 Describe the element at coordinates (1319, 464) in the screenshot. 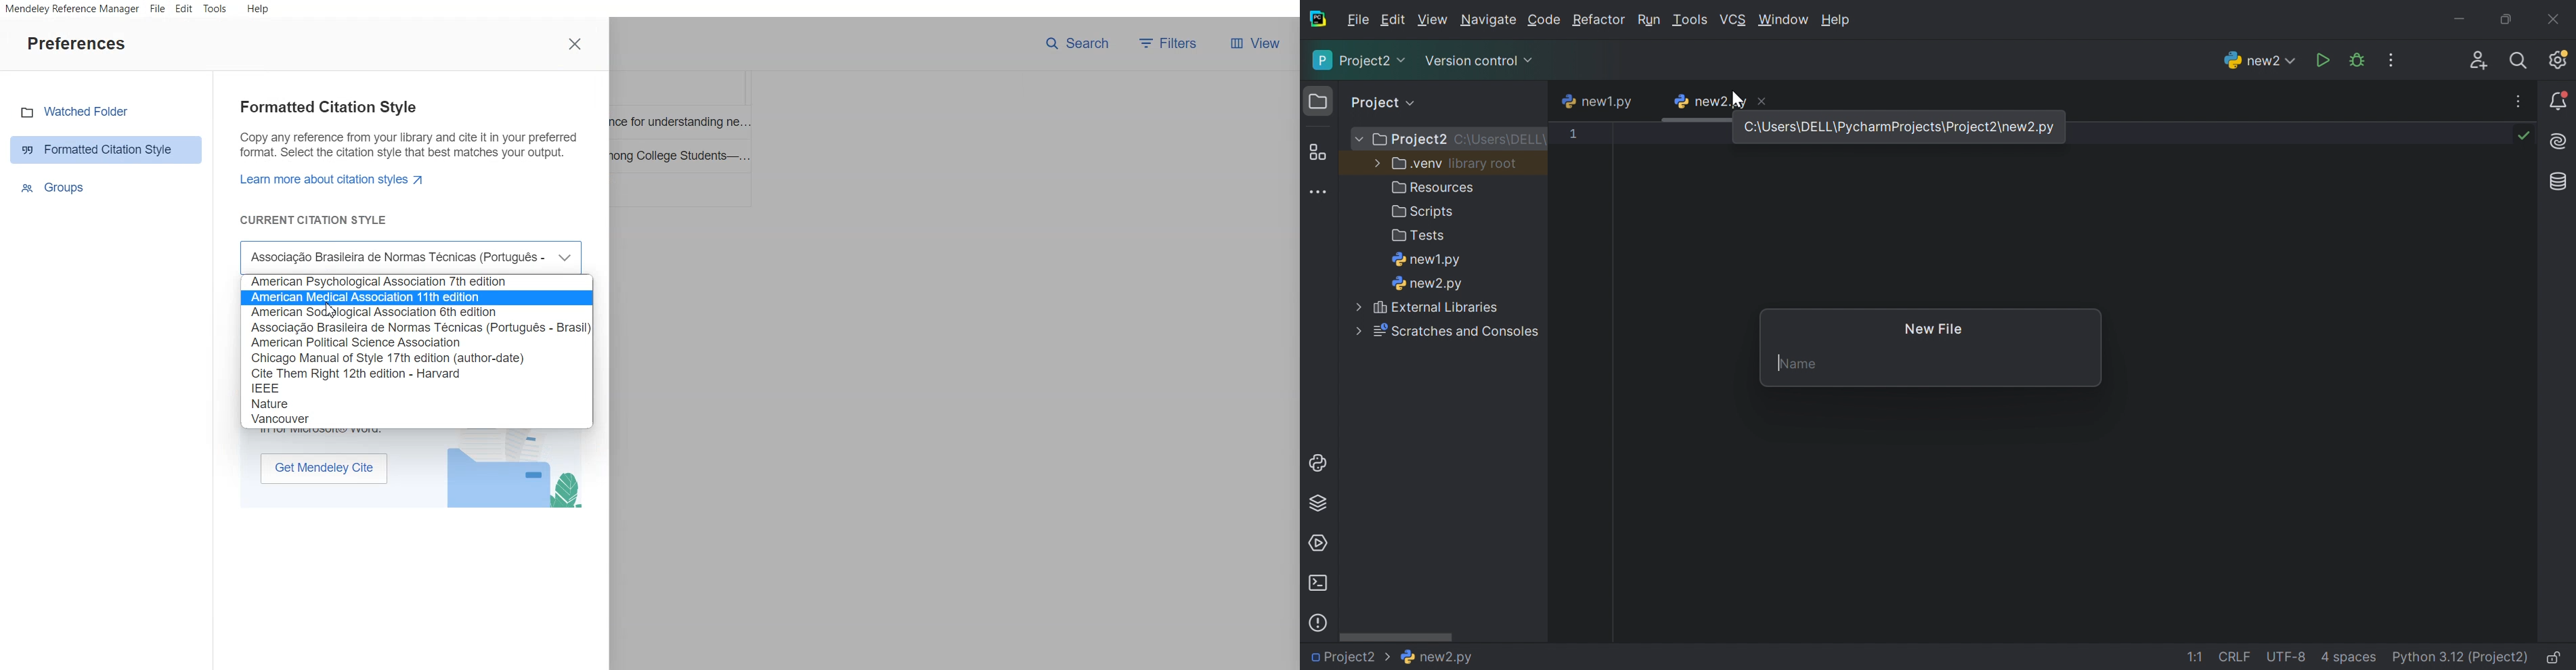

I see `Python console` at that location.